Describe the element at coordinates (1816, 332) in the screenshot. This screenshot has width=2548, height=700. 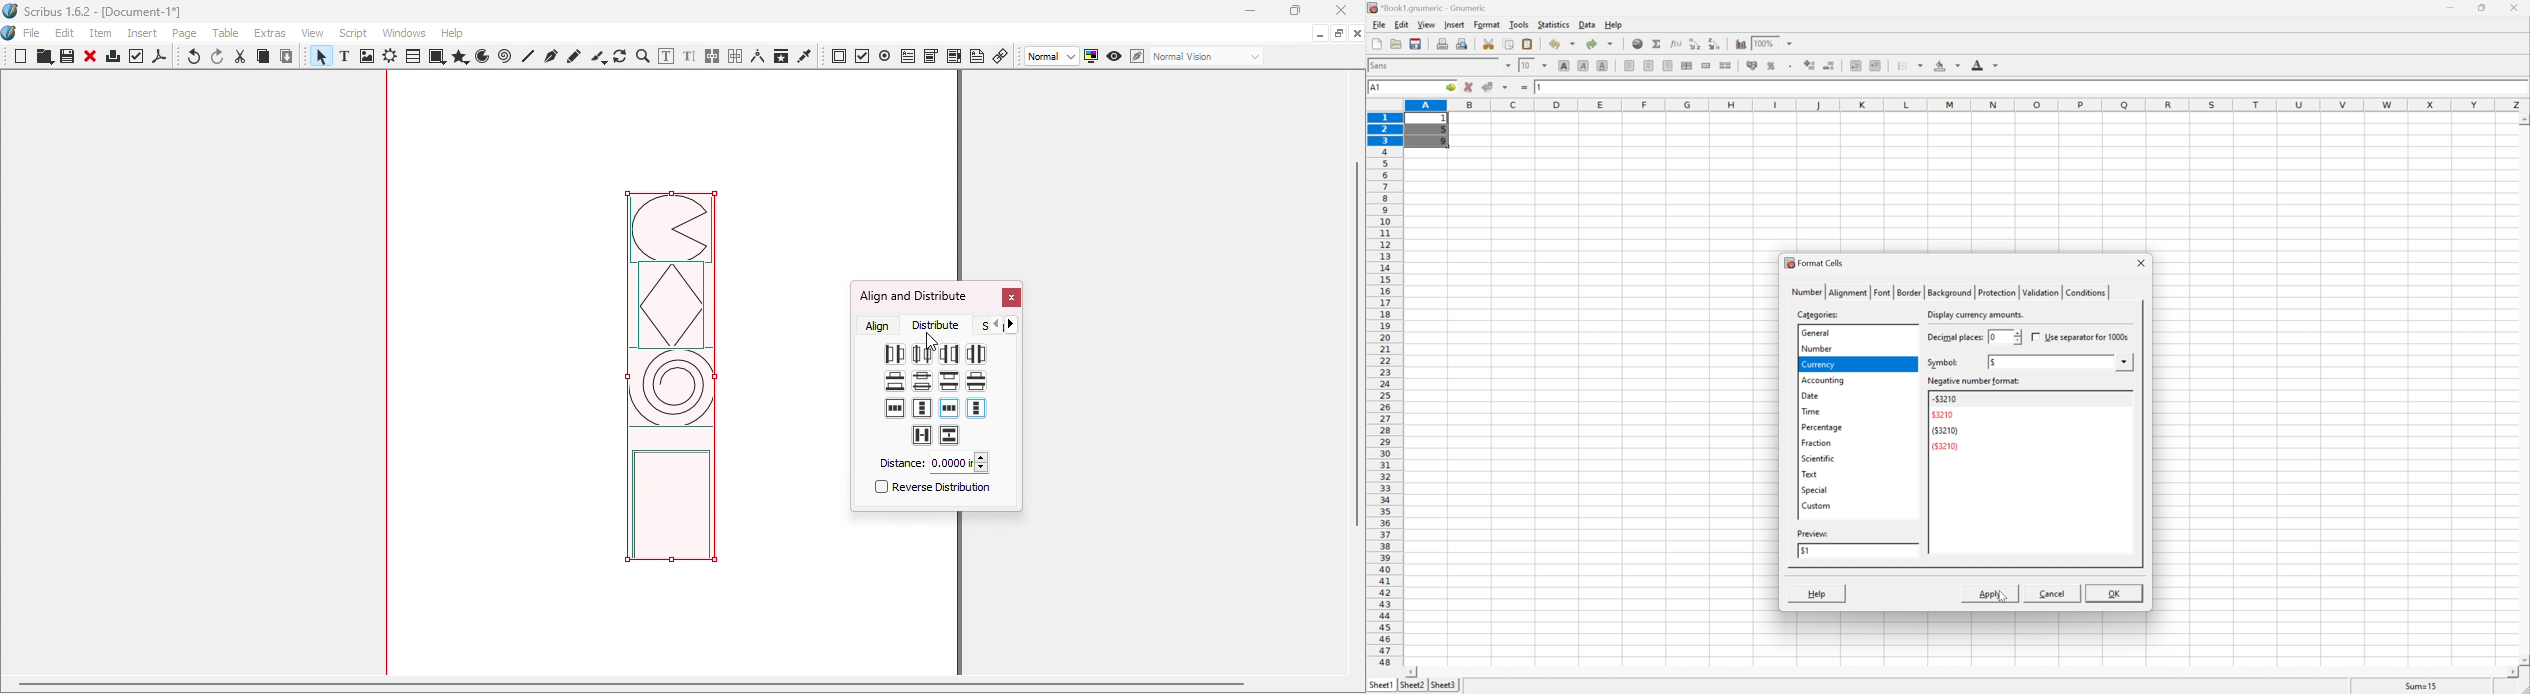
I see `general` at that location.